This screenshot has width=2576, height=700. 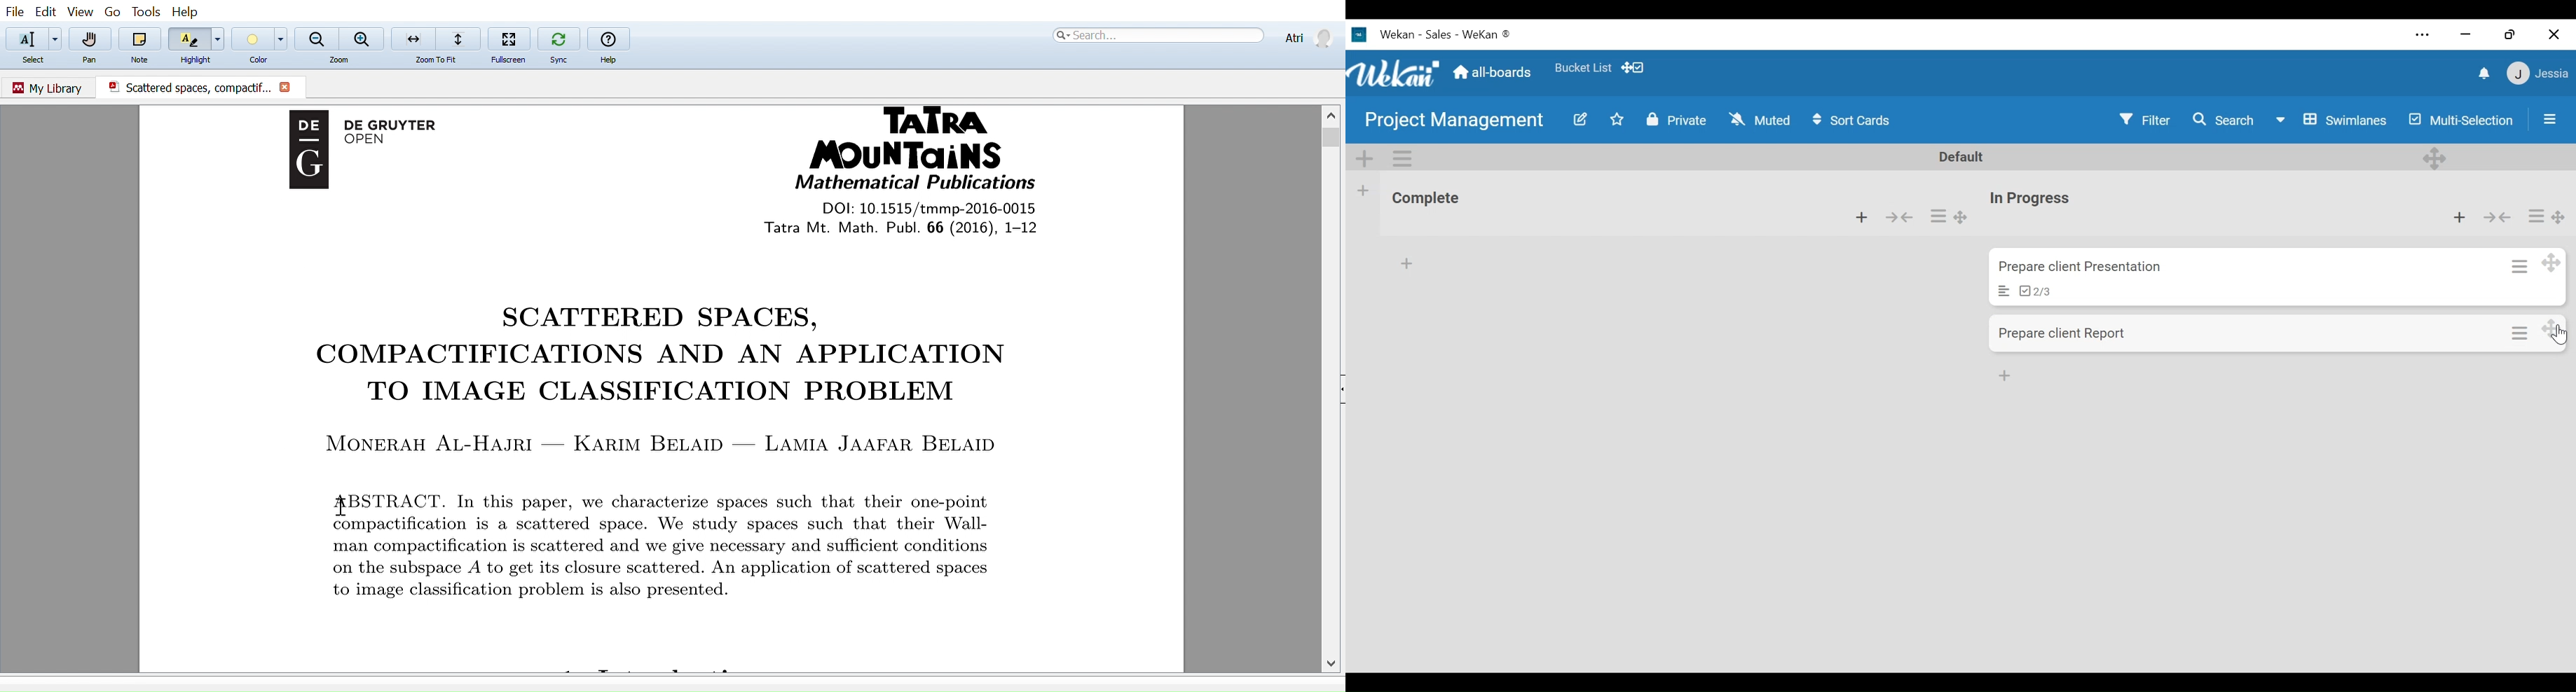 What do you see at coordinates (56, 39) in the screenshot?
I see `Add text options` at bounding box center [56, 39].